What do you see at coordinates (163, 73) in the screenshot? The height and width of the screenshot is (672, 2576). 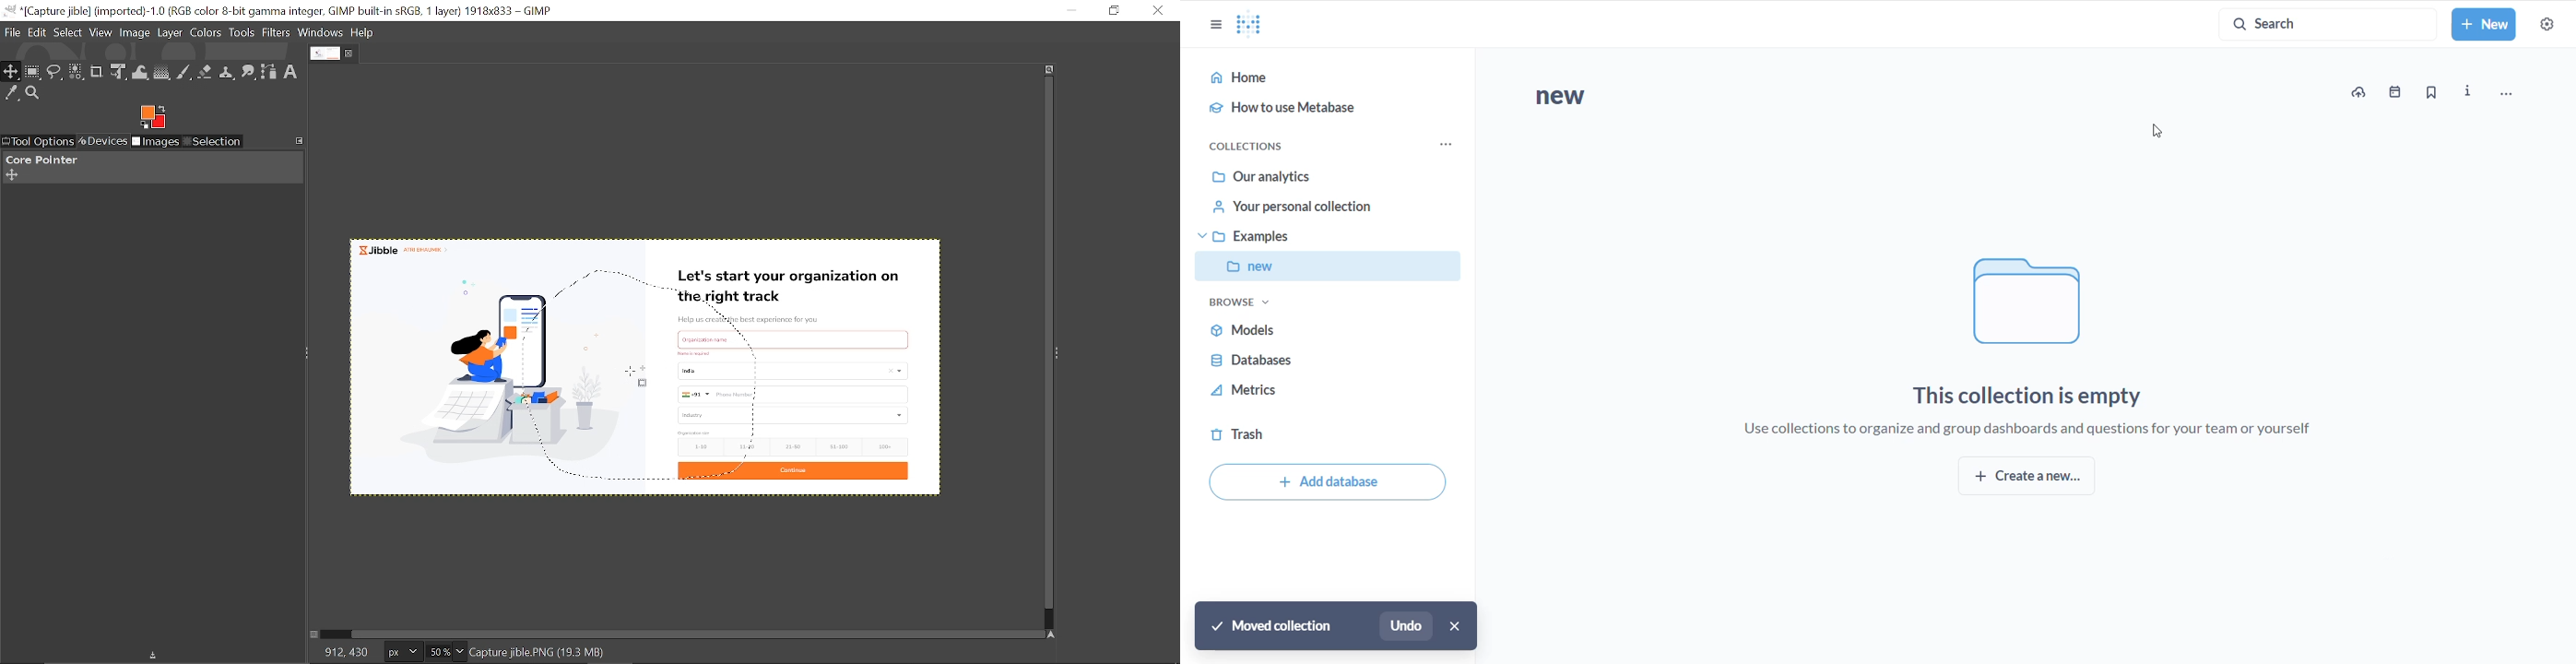 I see `Gradient tool` at bounding box center [163, 73].